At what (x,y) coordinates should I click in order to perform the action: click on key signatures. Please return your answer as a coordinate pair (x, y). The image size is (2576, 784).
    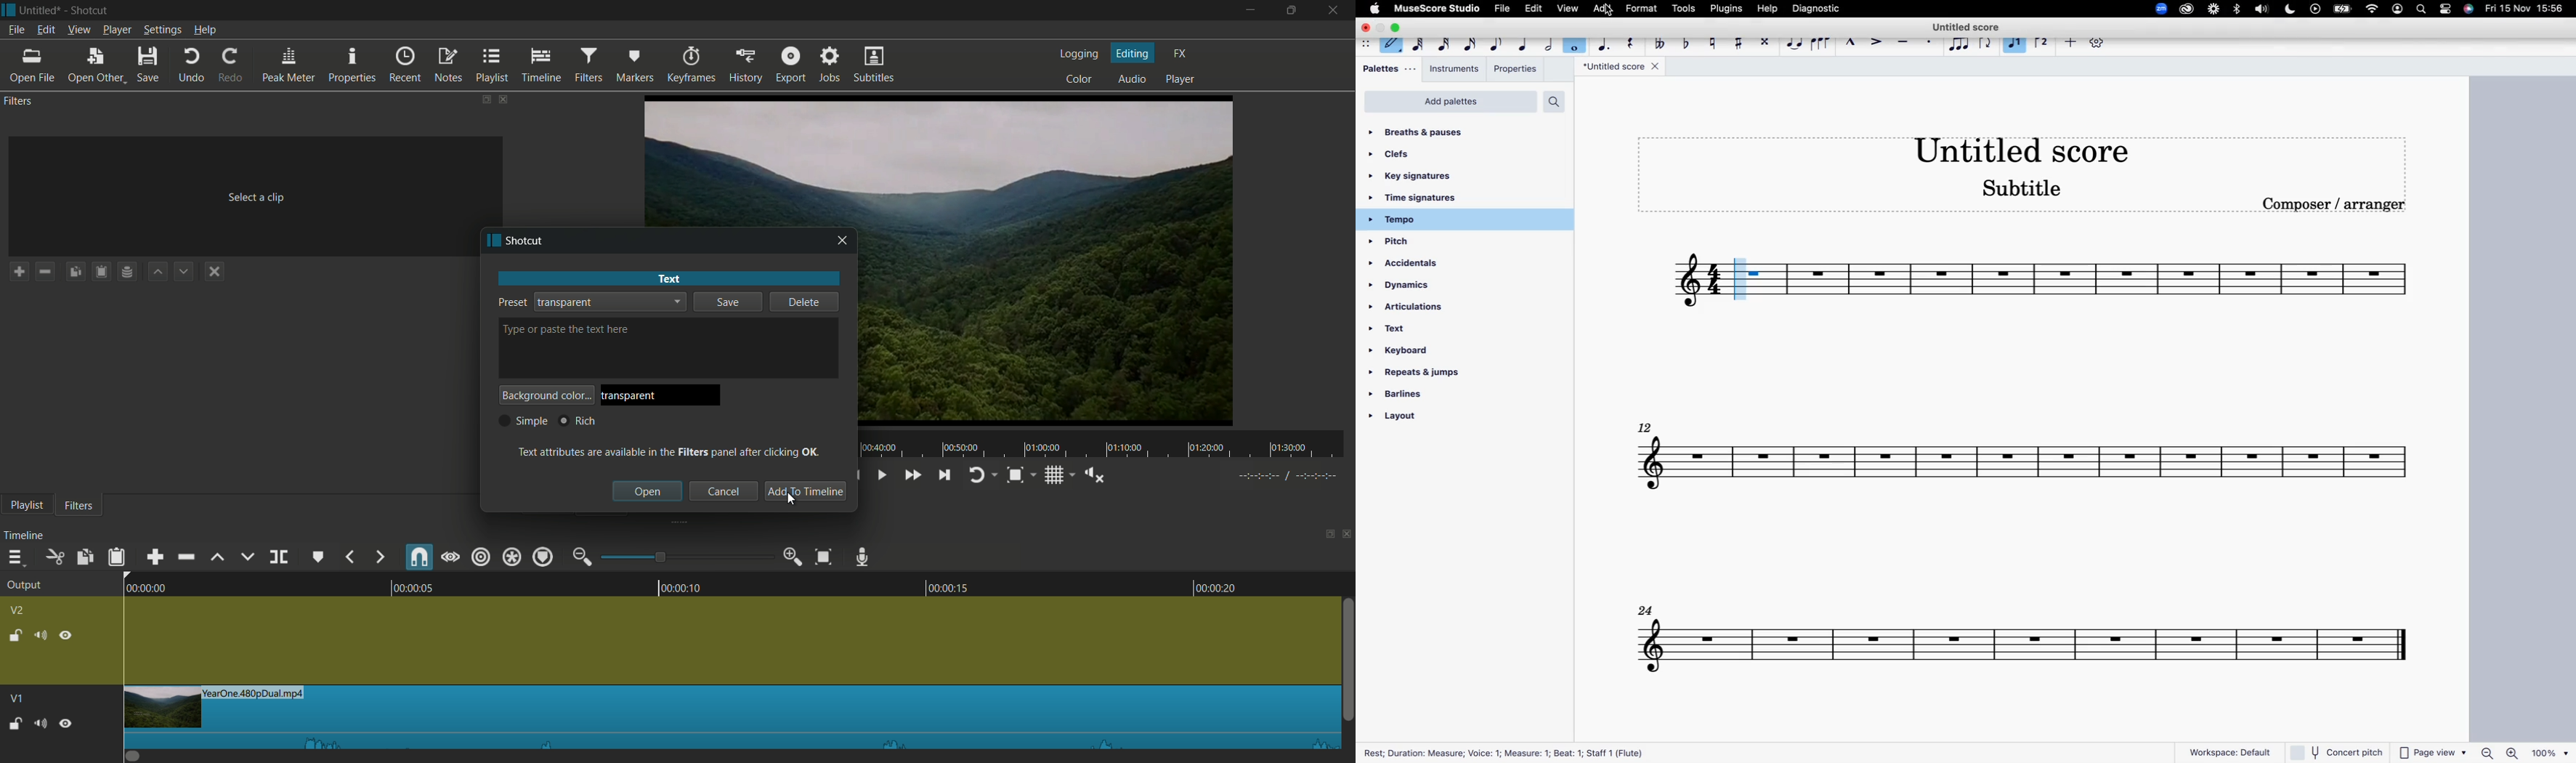
    Looking at the image, I should click on (1451, 177).